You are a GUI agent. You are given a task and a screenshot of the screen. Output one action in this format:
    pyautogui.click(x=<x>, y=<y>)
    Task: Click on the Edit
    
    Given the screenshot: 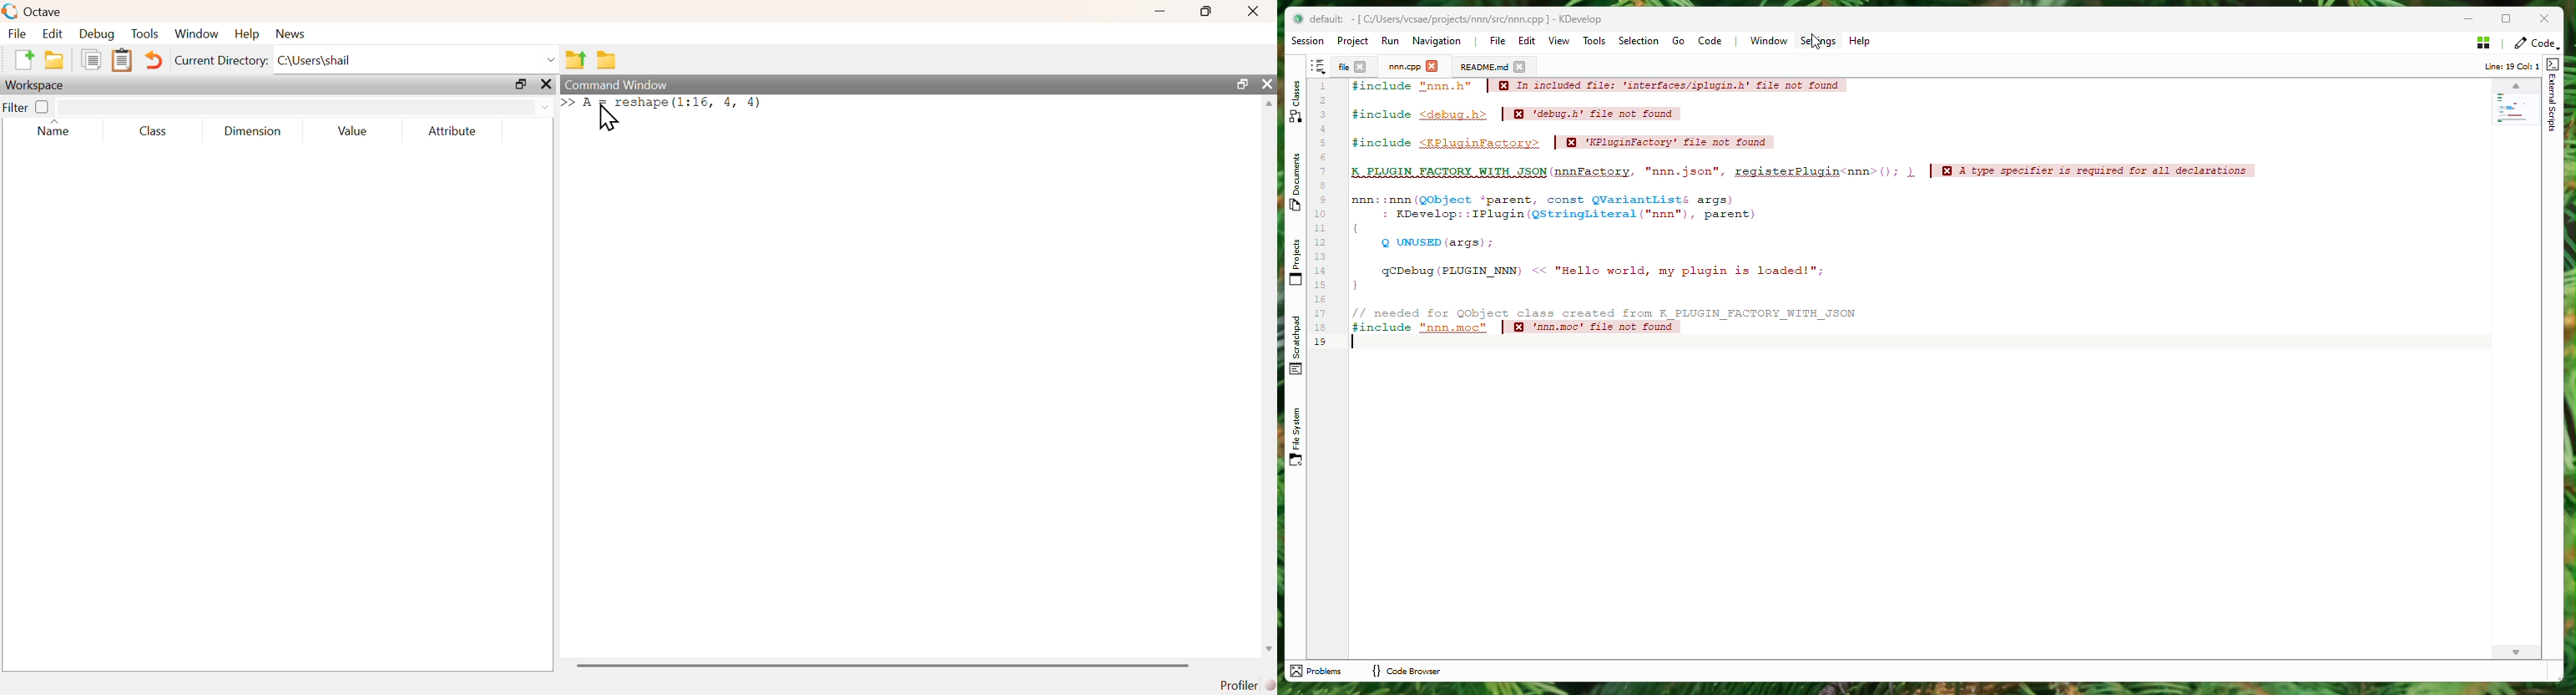 What is the action you would take?
    pyautogui.click(x=54, y=33)
    